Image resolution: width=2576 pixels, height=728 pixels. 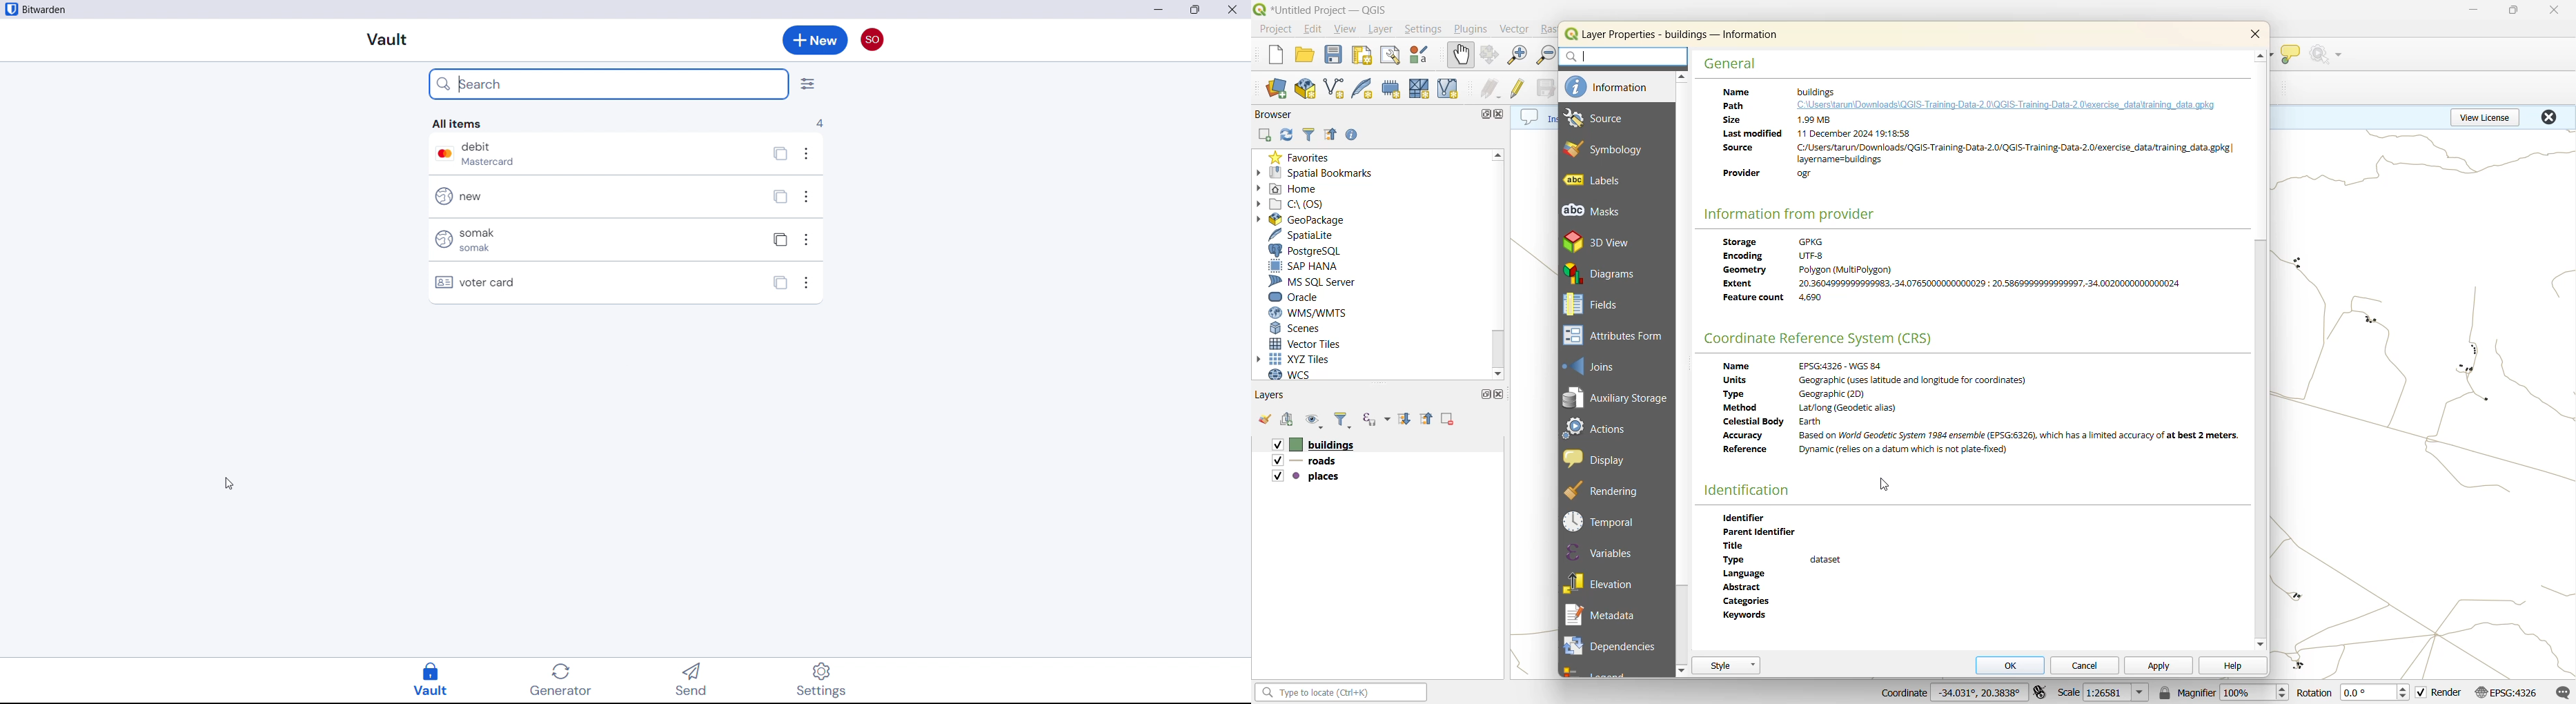 What do you see at coordinates (2551, 116) in the screenshot?
I see `close` at bounding box center [2551, 116].